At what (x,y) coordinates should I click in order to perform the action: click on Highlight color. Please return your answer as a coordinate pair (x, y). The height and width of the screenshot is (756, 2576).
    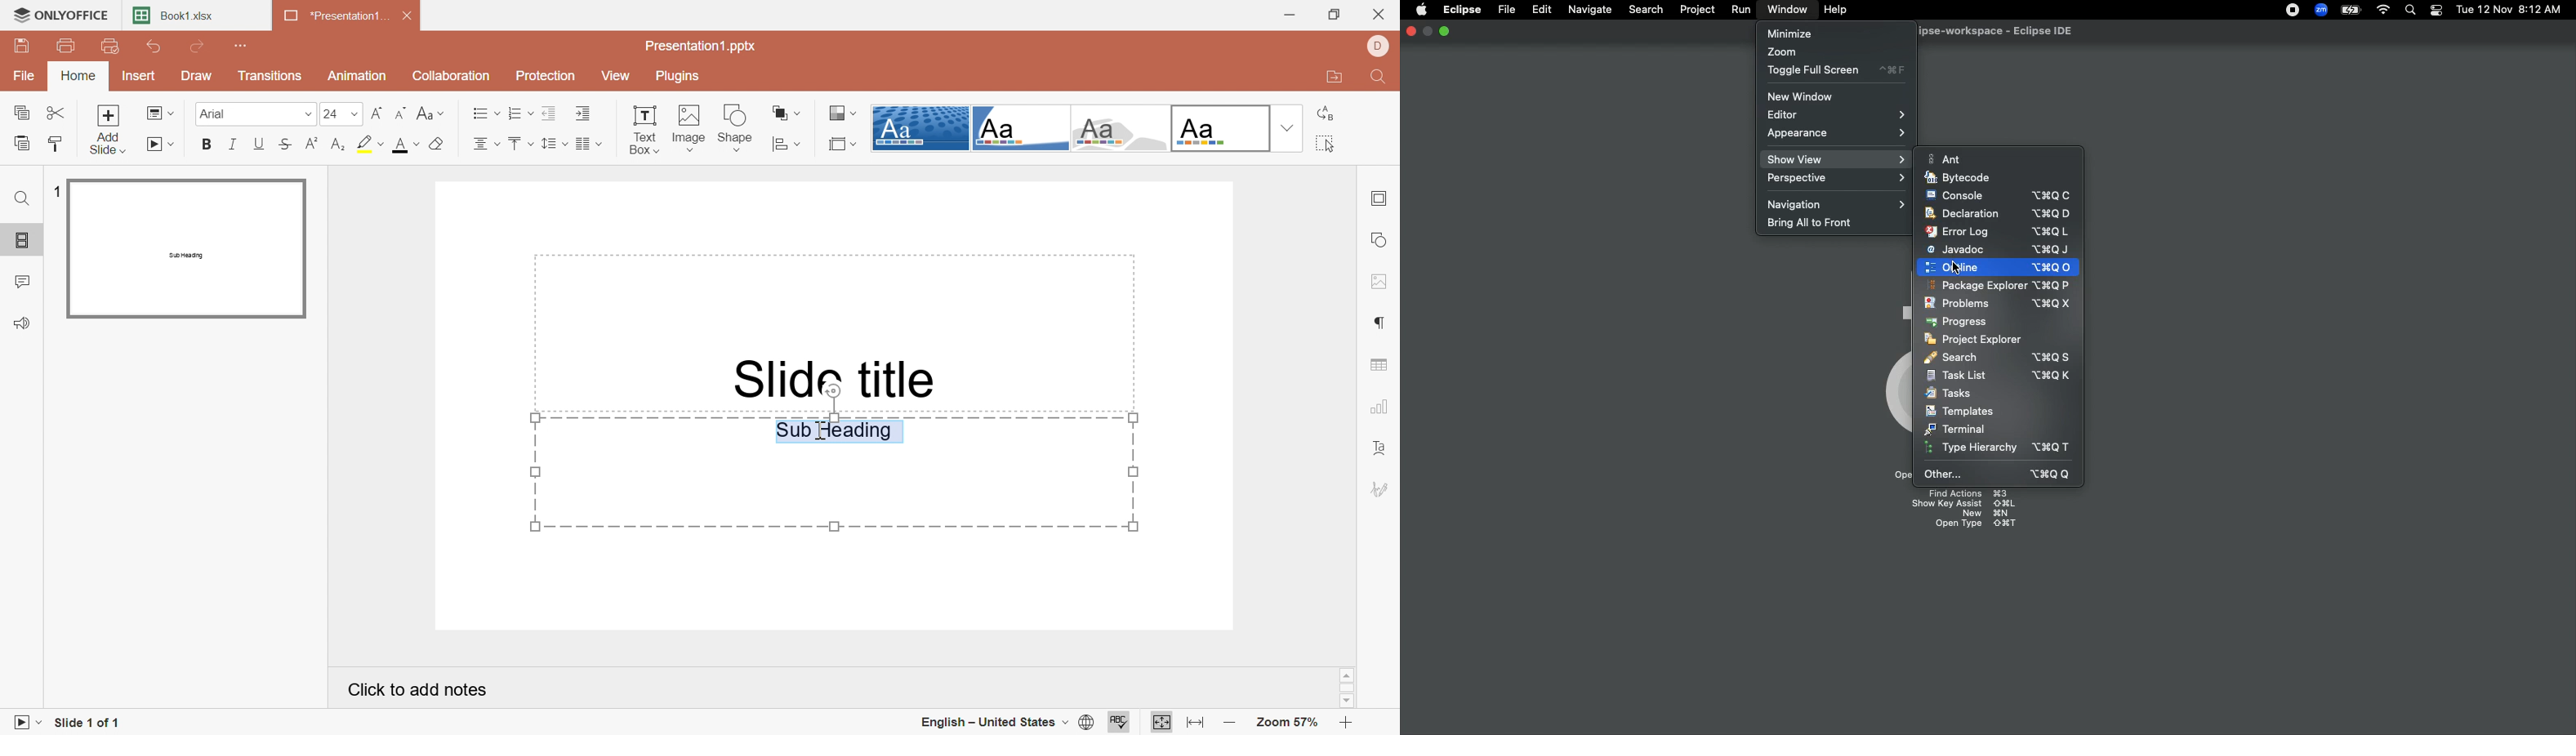
    Looking at the image, I should click on (370, 144).